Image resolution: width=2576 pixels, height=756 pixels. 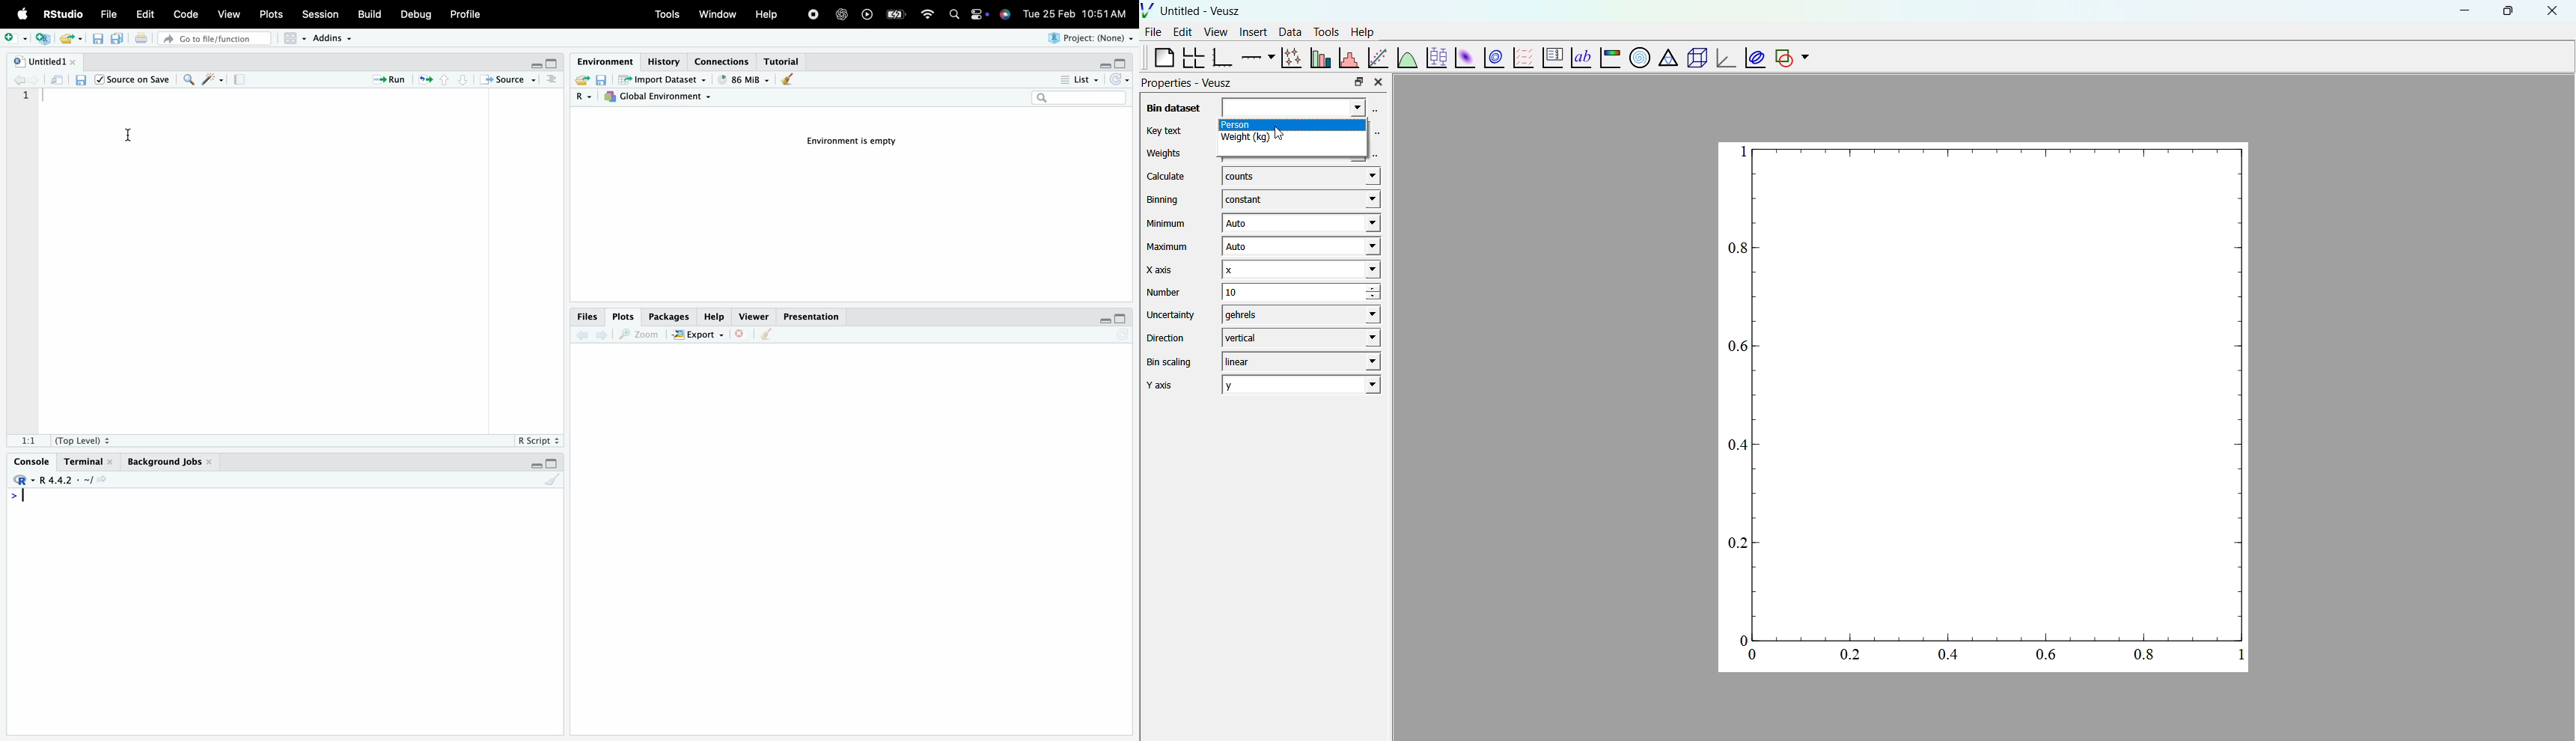 I want to click on Background Jobs, so click(x=169, y=463).